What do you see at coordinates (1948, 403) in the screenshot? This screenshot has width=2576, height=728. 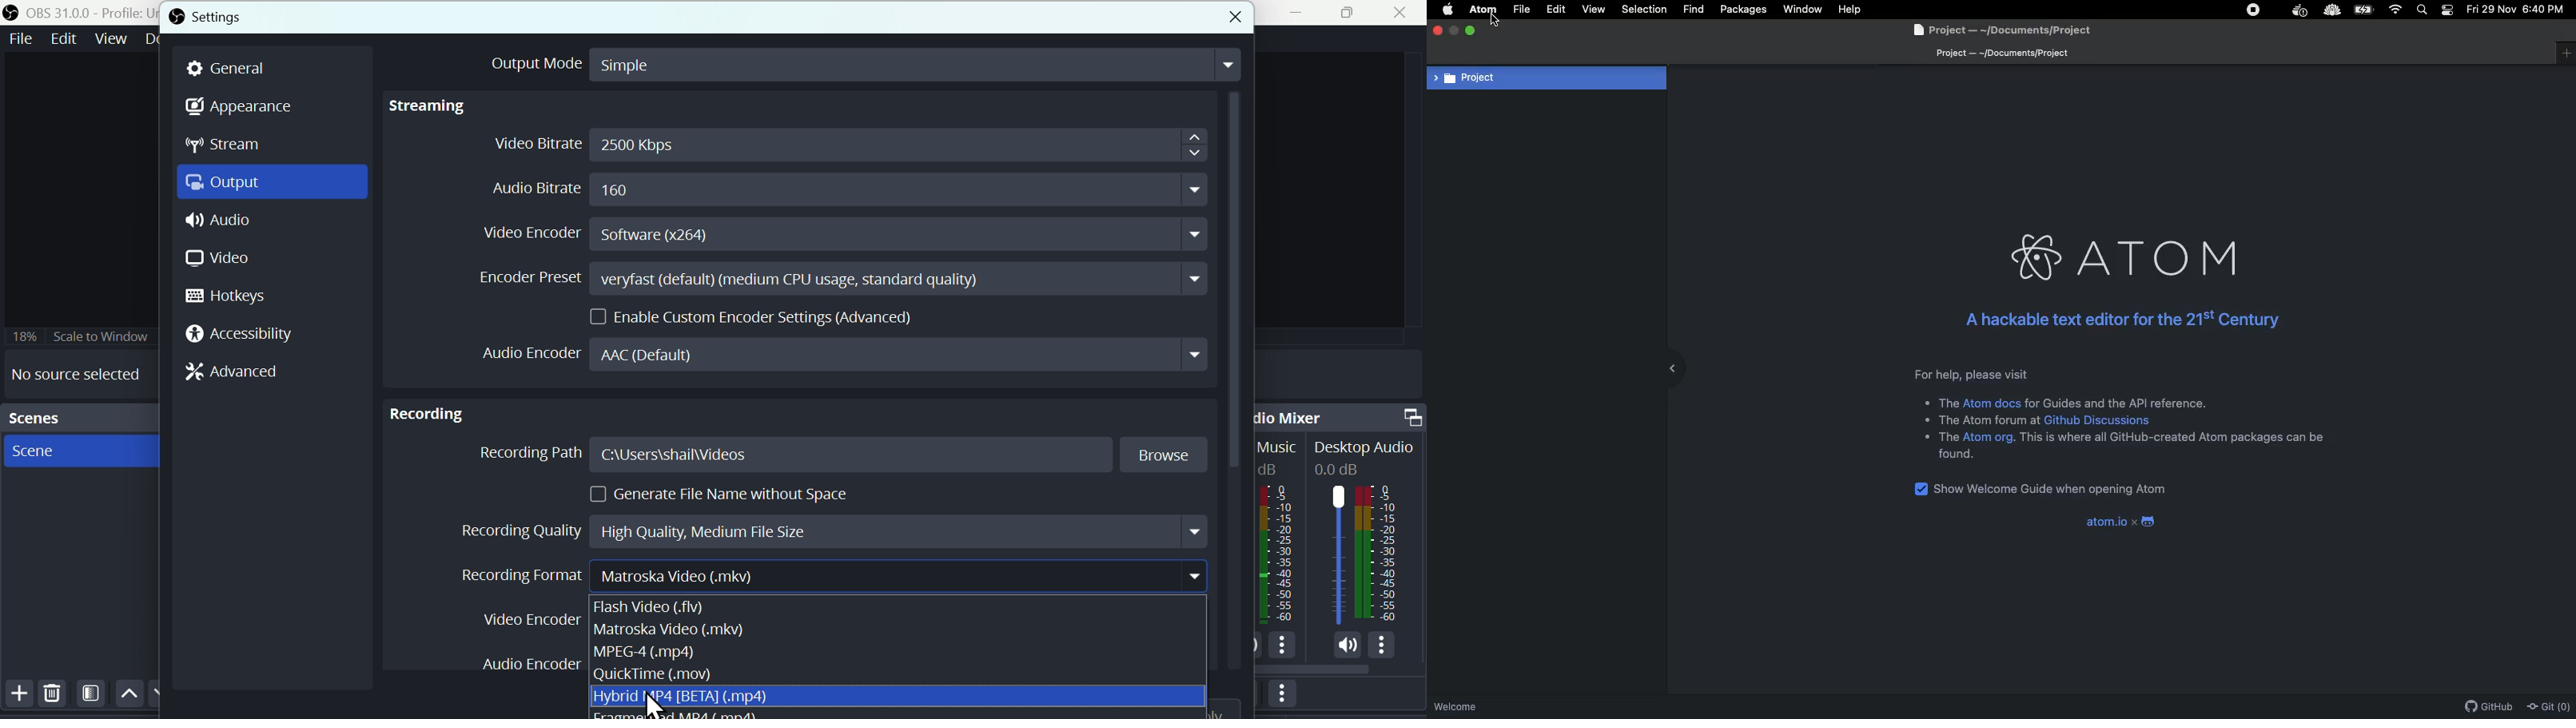 I see `description` at bounding box center [1948, 403].